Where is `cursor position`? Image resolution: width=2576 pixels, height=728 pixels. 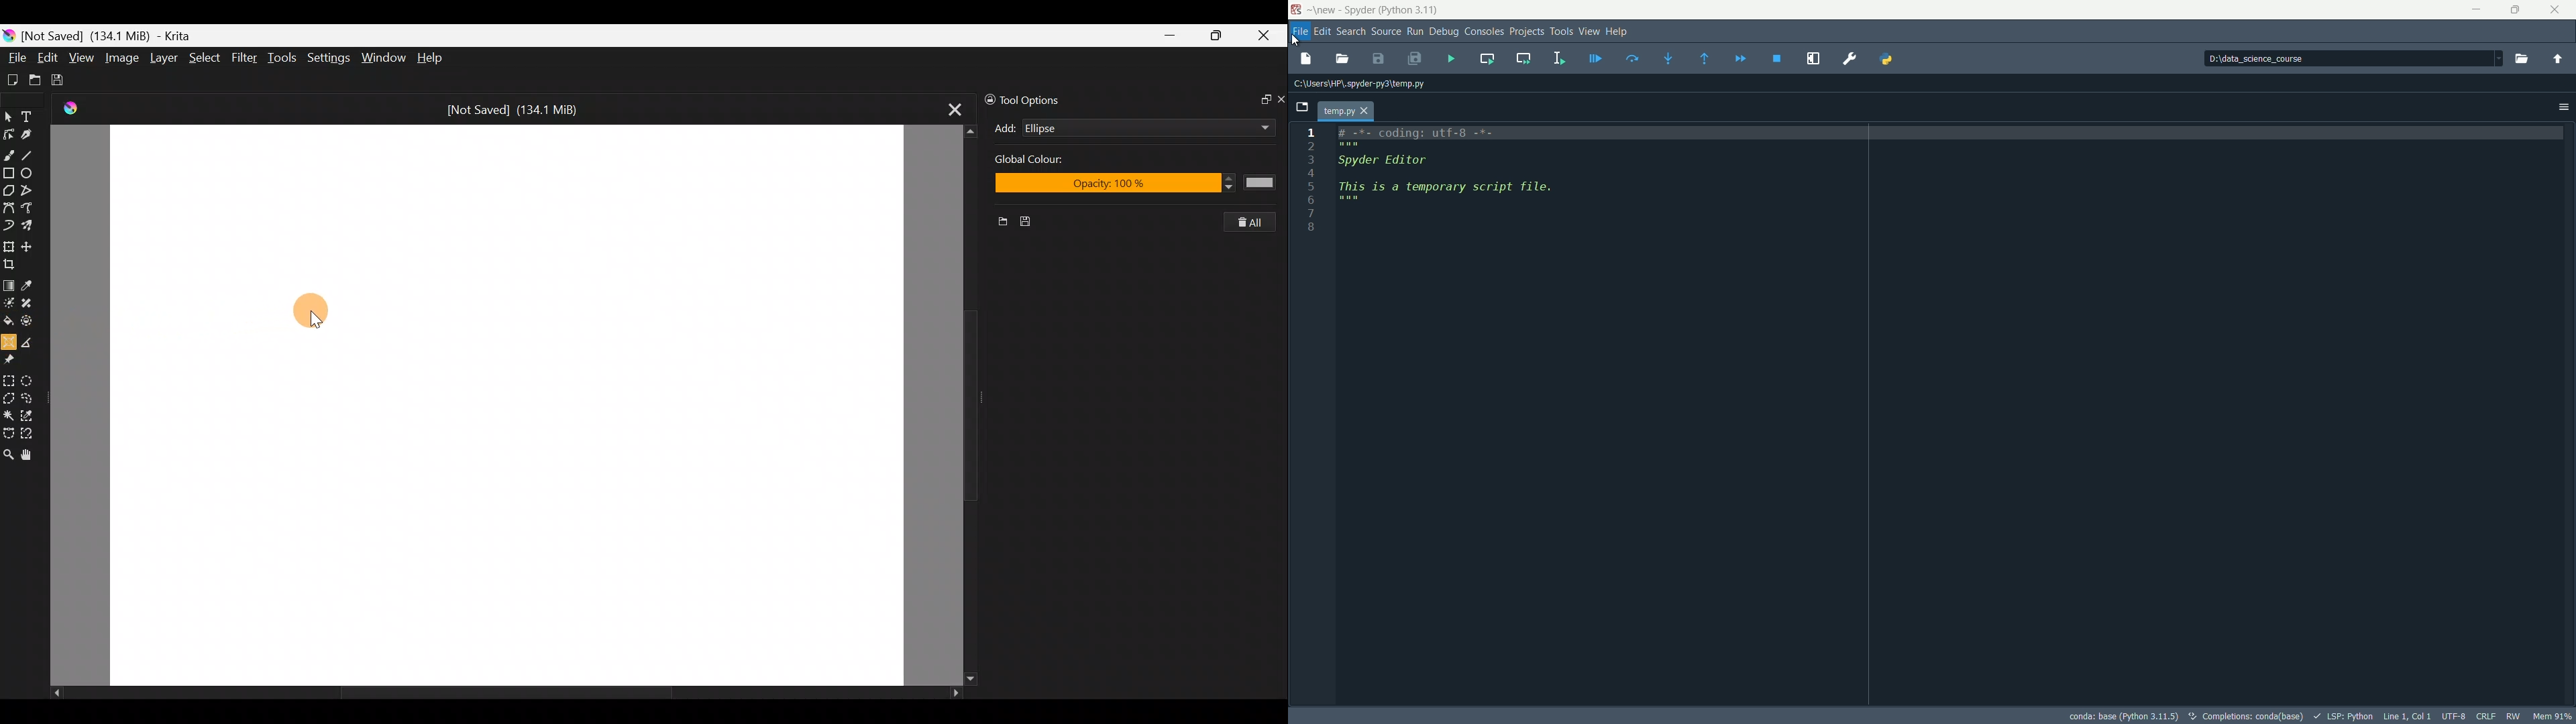
cursor position is located at coordinates (2408, 715).